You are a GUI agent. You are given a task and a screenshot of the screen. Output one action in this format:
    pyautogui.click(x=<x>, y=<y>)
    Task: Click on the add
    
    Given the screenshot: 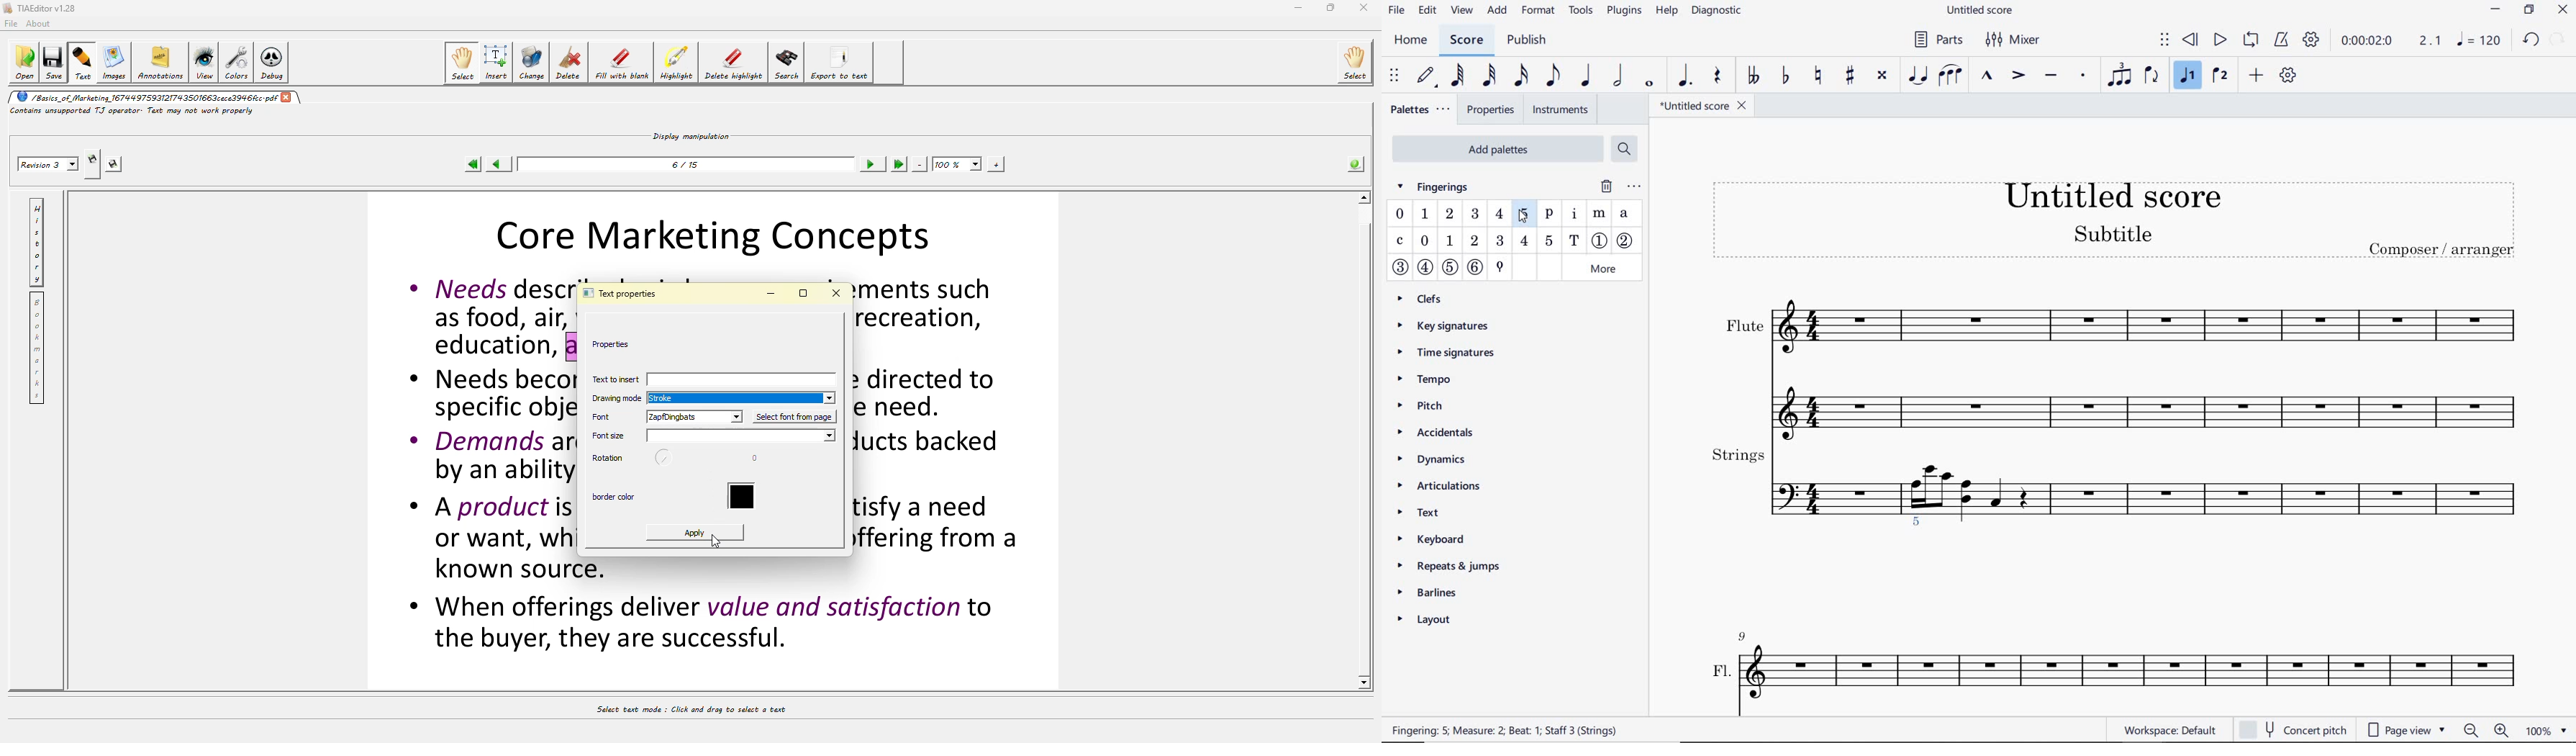 What is the action you would take?
    pyautogui.click(x=1498, y=11)
    